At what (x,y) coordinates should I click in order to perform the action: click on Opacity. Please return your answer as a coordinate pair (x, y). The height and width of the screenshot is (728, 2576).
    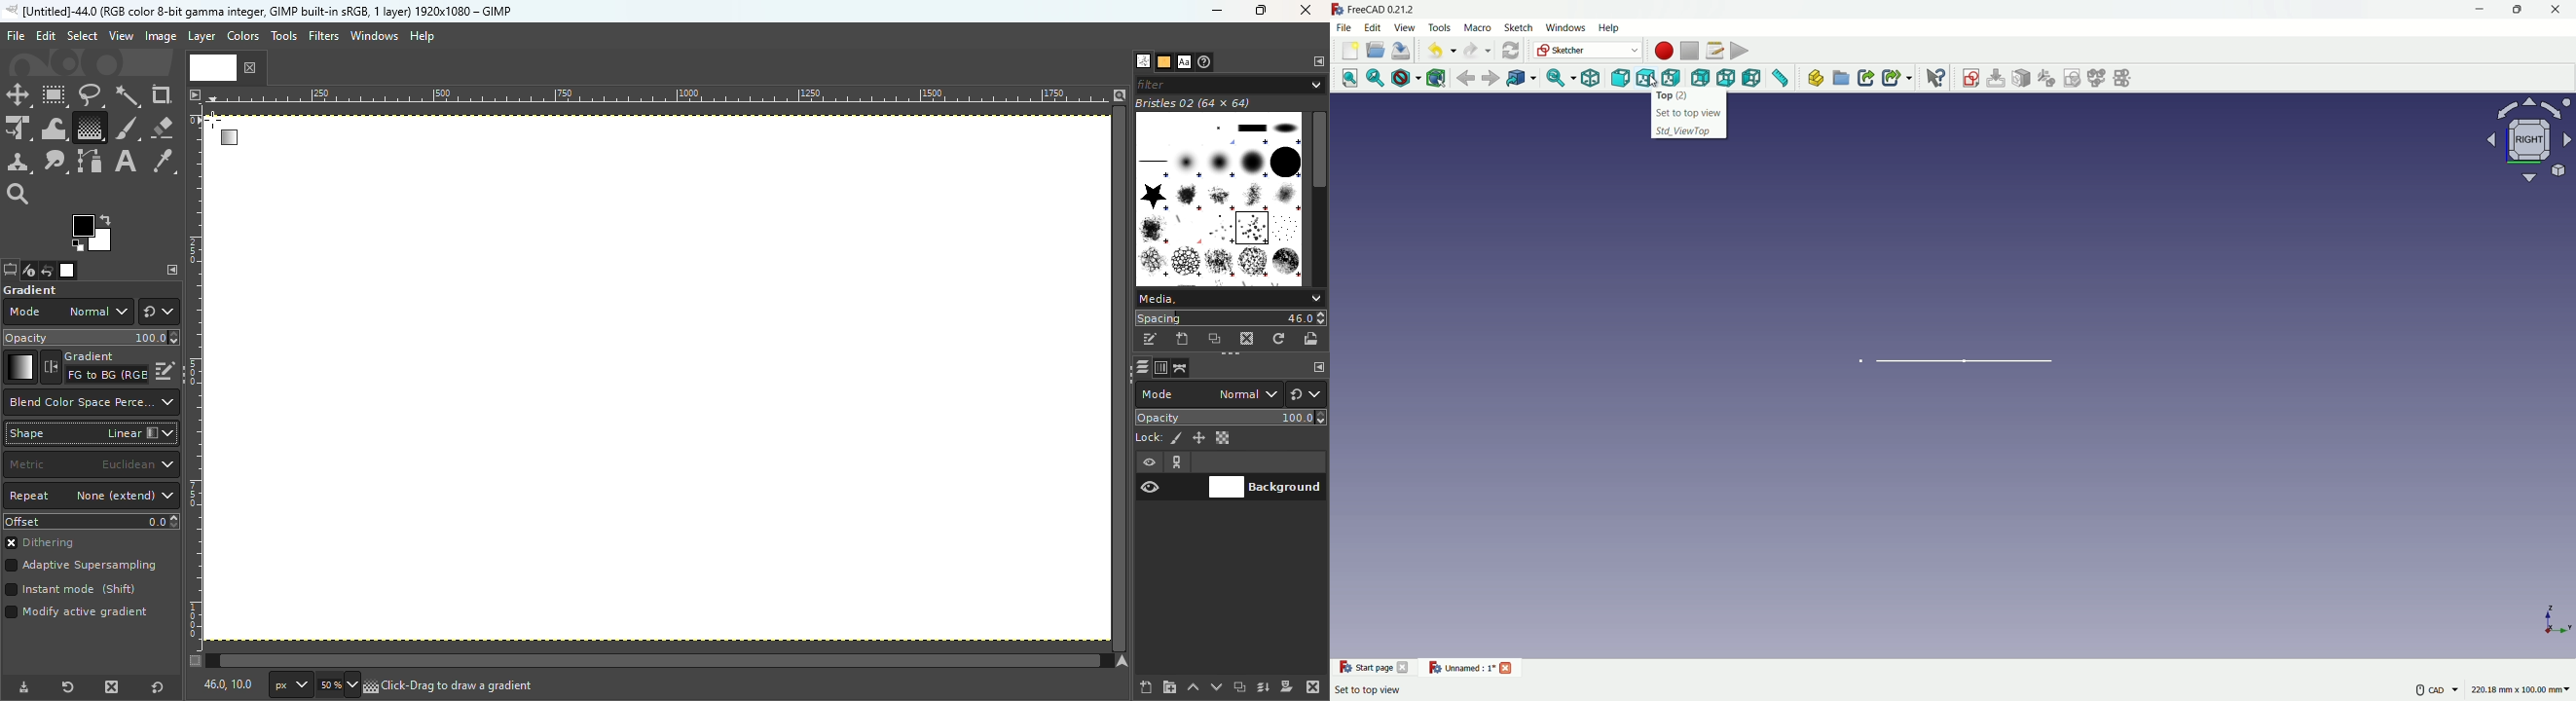
    Looking at the image, I should click on (1233, 418).